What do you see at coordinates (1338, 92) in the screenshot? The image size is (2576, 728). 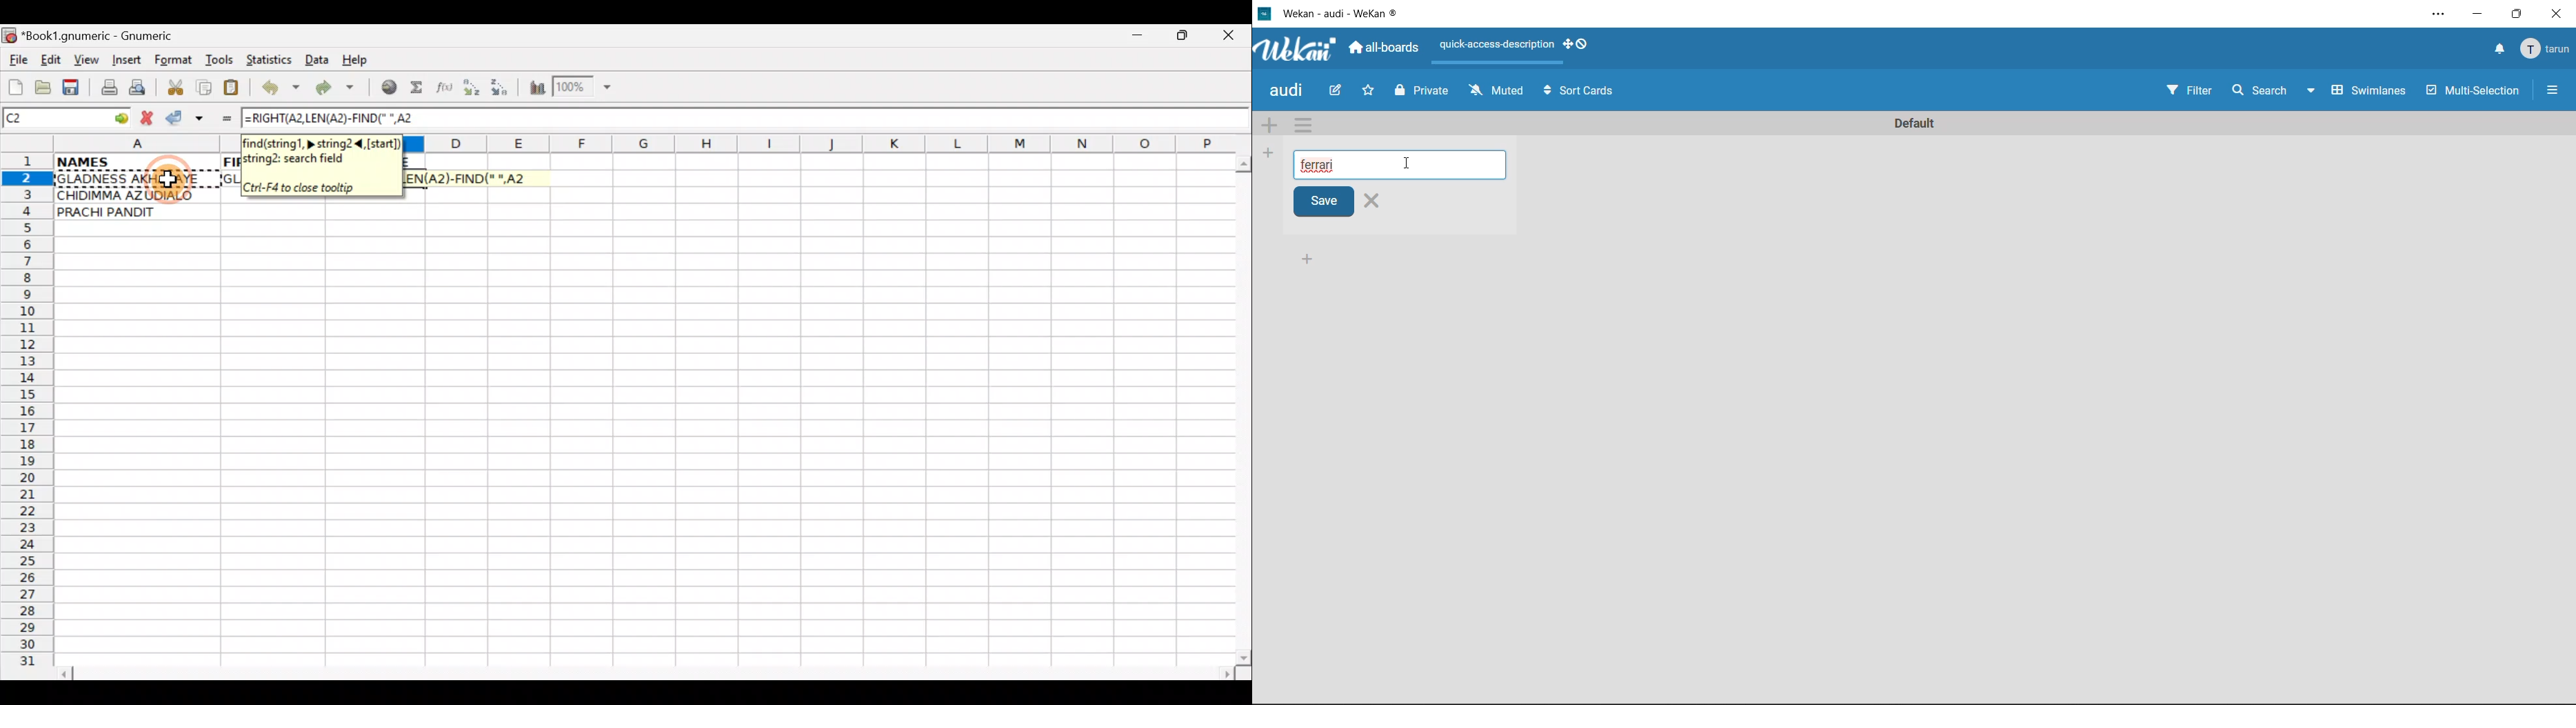 I see `edit` at bounding box center [1338, 92].